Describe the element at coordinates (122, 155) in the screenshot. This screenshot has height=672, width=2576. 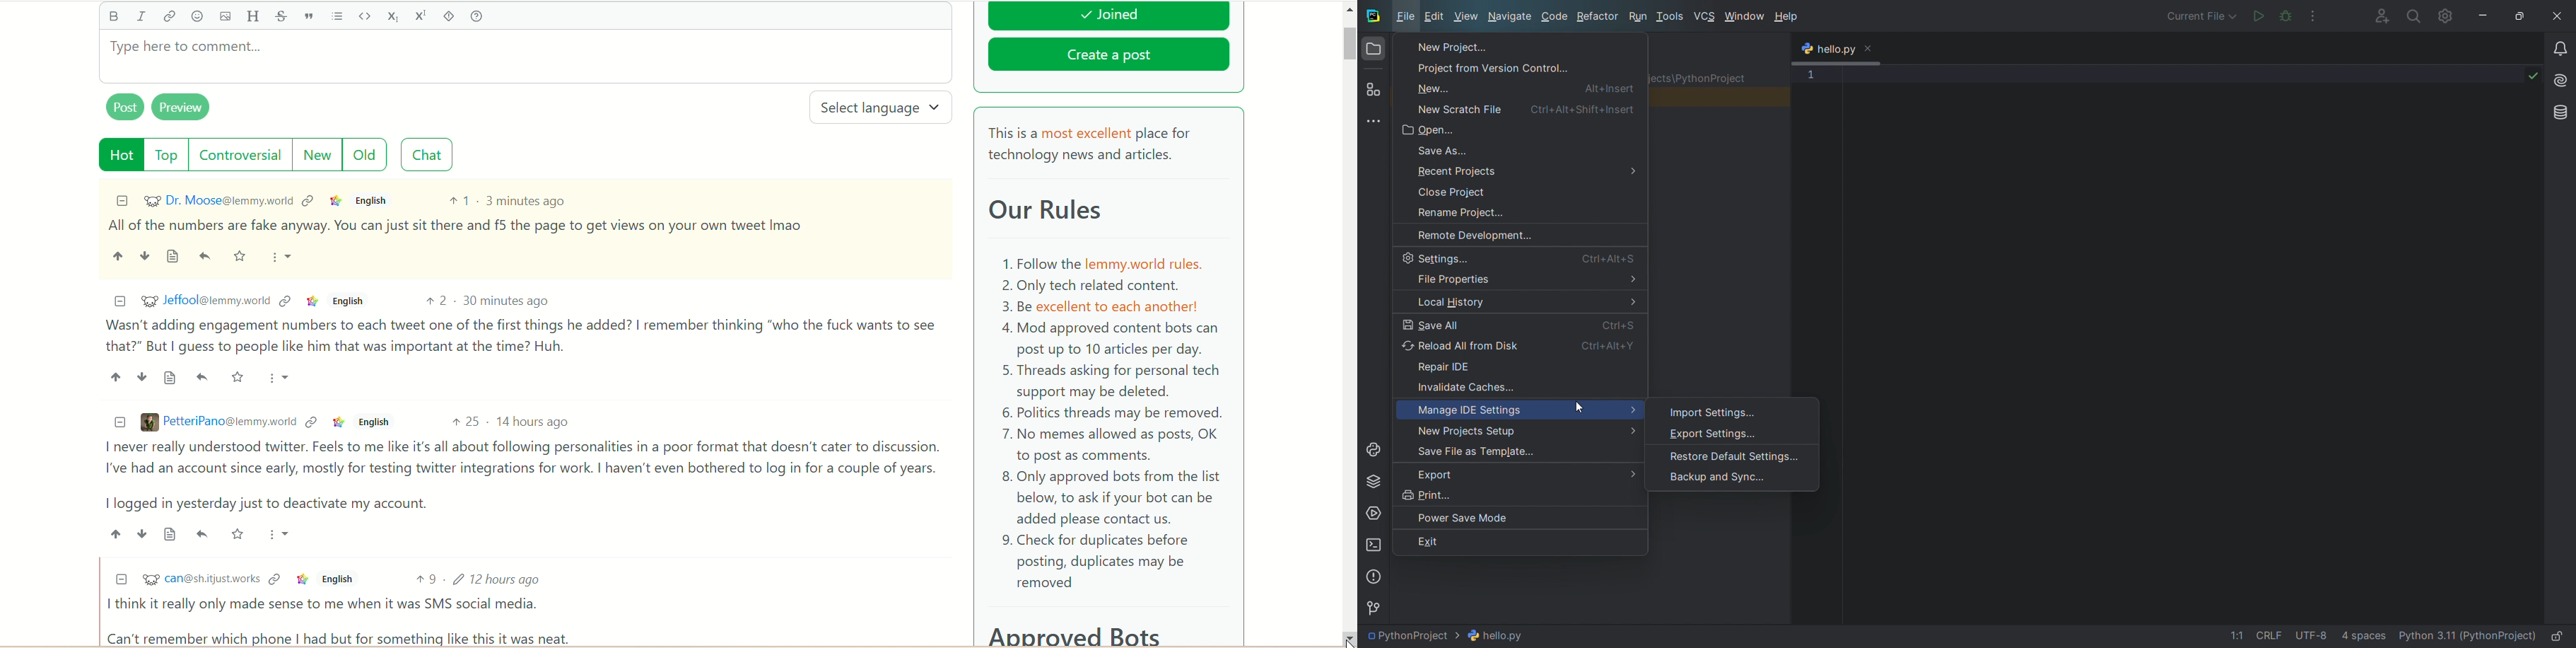
I see `hot` at that location.